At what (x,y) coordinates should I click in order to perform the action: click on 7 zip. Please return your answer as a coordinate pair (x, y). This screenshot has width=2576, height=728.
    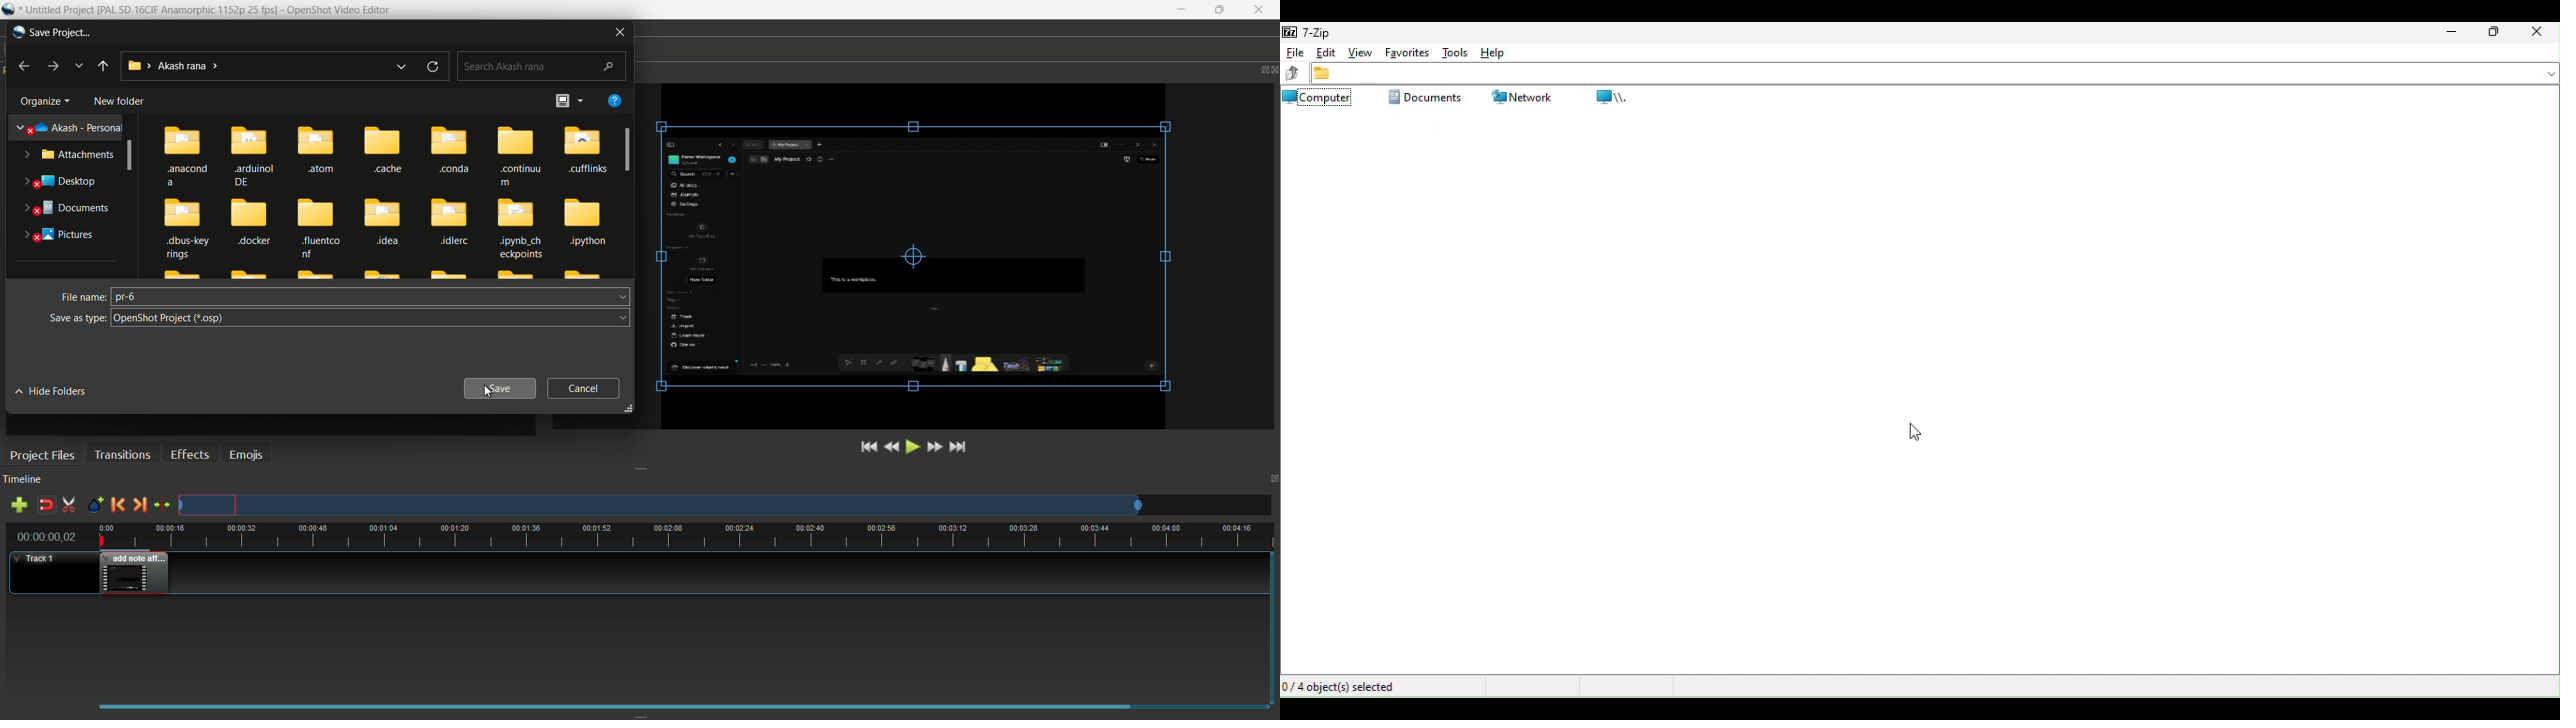
    Looking at the image, I should click on (1315, 31).